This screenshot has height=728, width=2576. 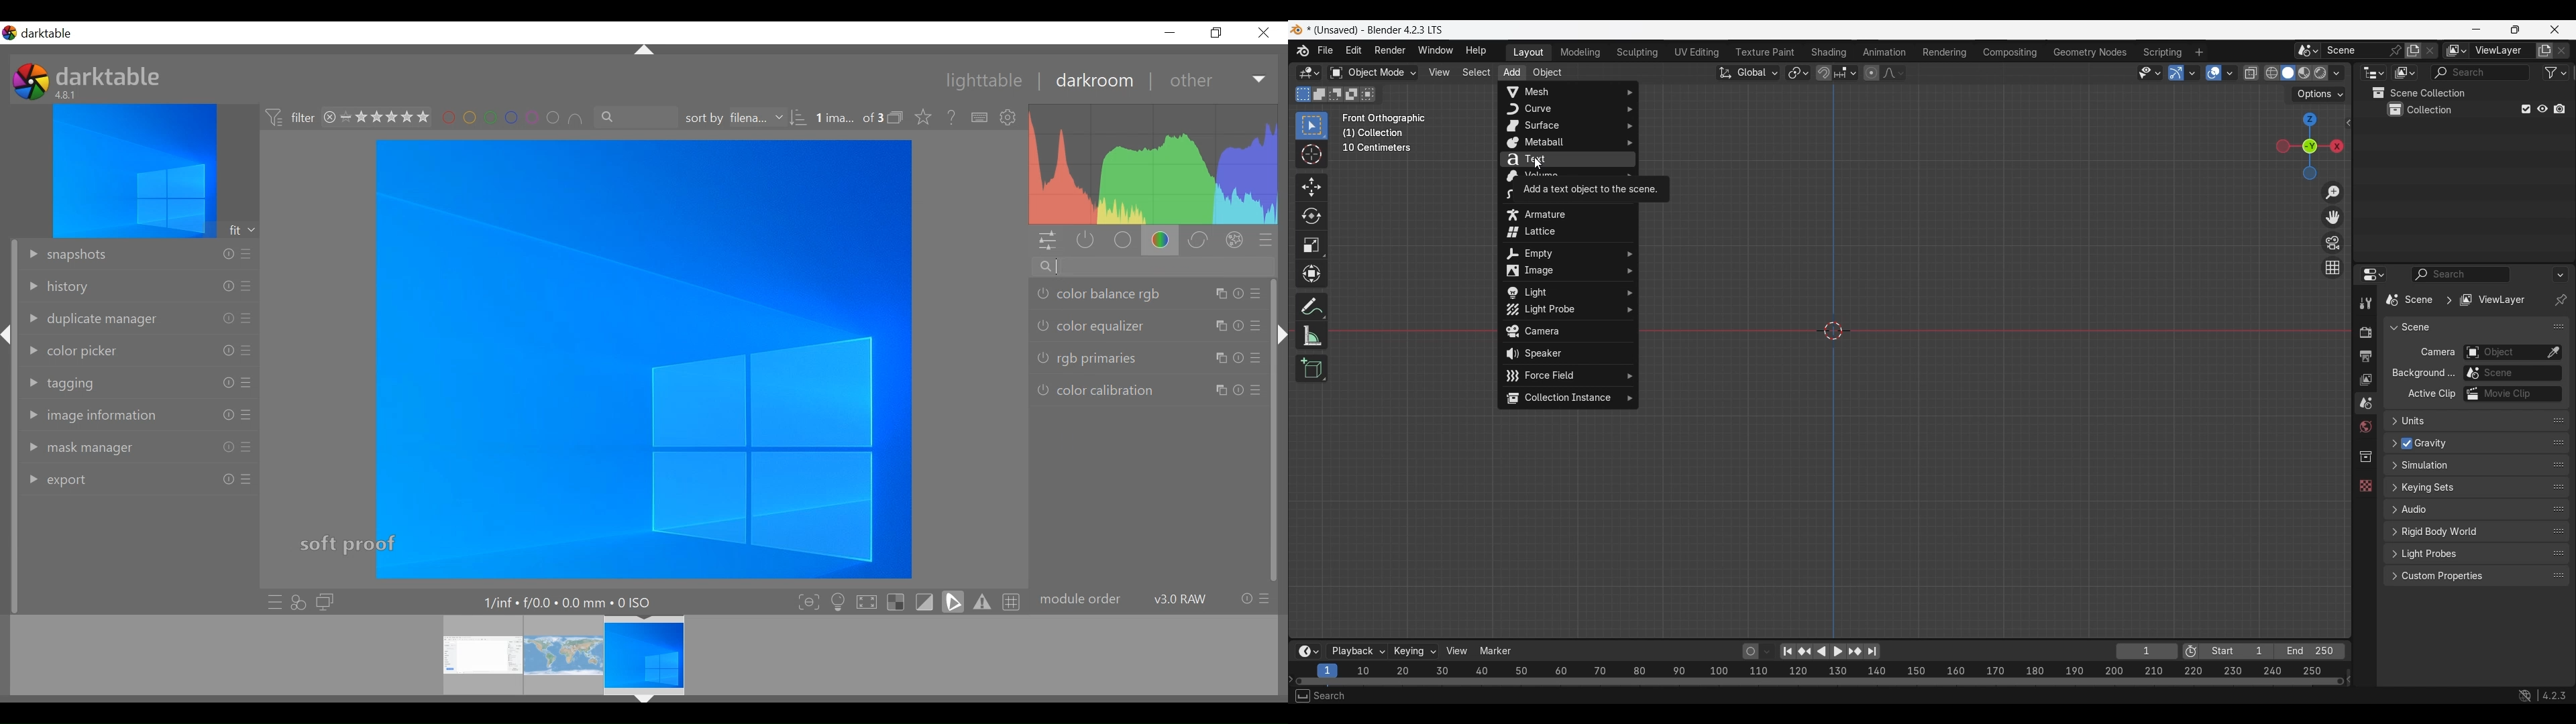 What do you see at coordinates (288, 119) in the screenshot?
I see `filter` at bounding box center [288, 119].